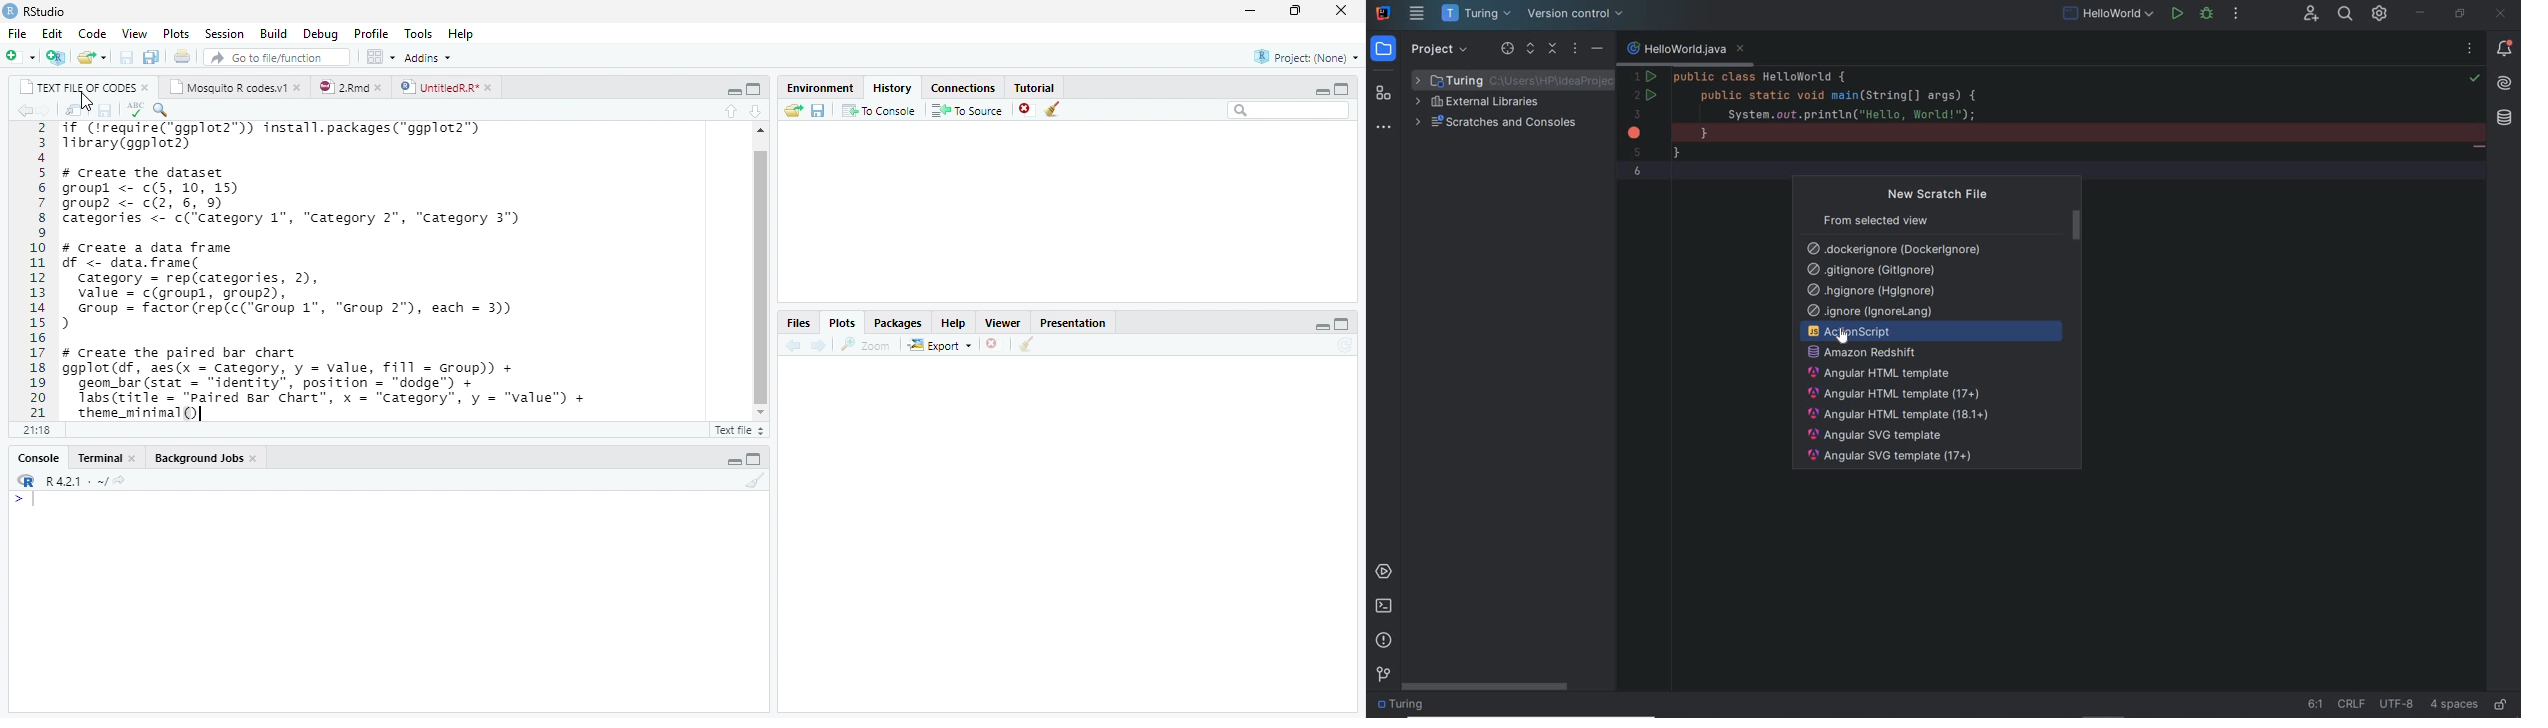  What do you see at coordinates (19, 56) in the screenshot?
I see `new file` at bounding box center [19, 56].